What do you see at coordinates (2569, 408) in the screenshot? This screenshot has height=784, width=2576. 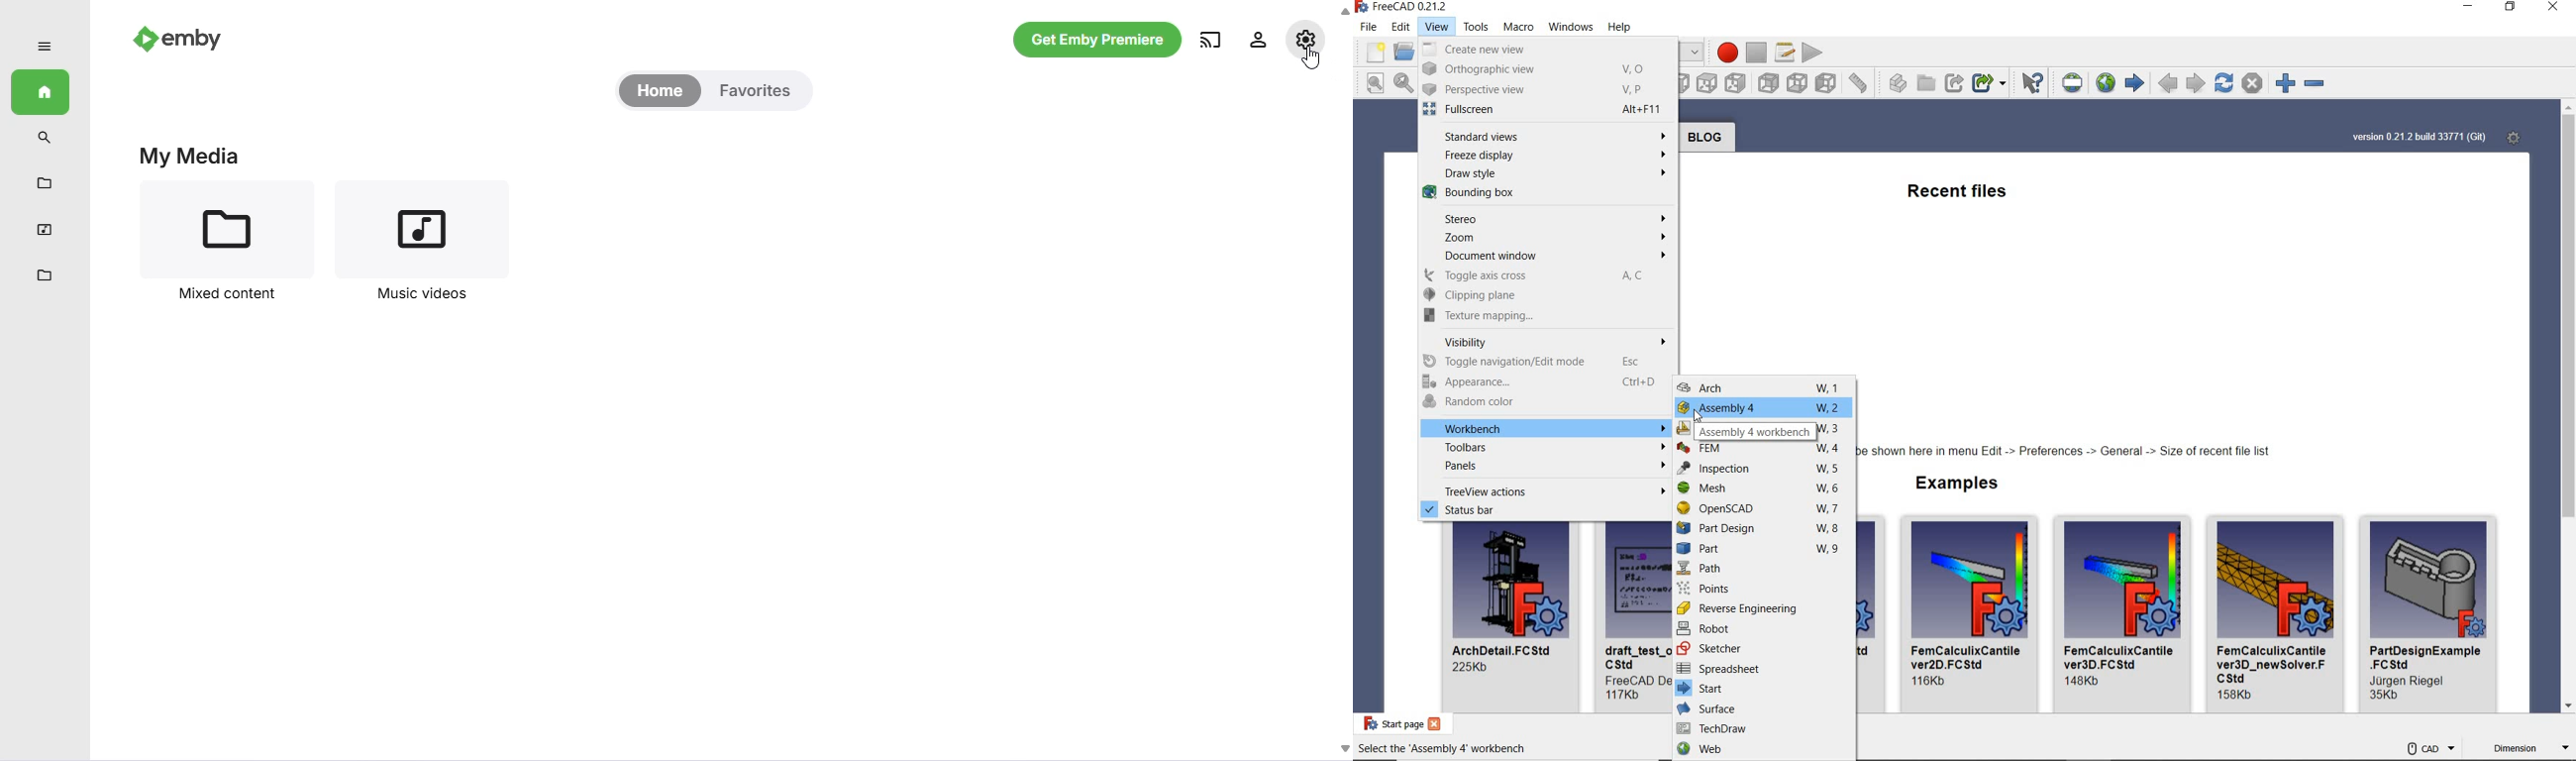 I see `scrollbar` at bounding box center [2569, 408].